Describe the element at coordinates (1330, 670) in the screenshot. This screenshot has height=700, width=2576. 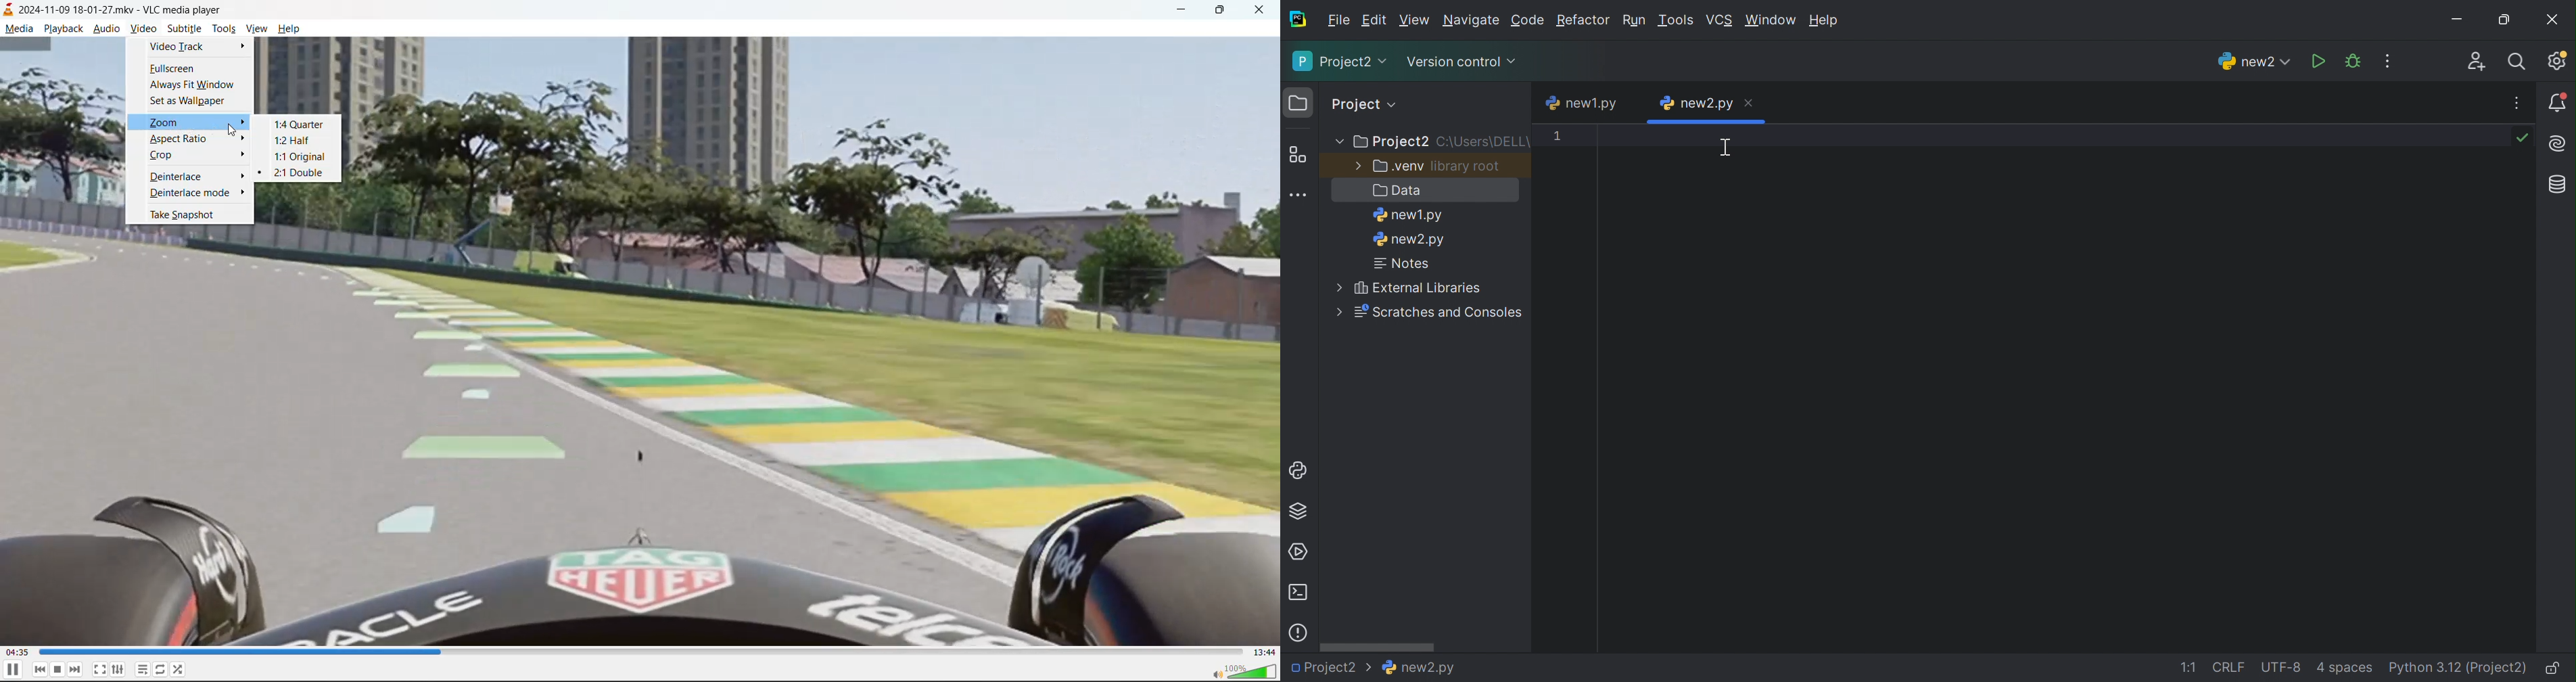
I see `Project2` at that location.